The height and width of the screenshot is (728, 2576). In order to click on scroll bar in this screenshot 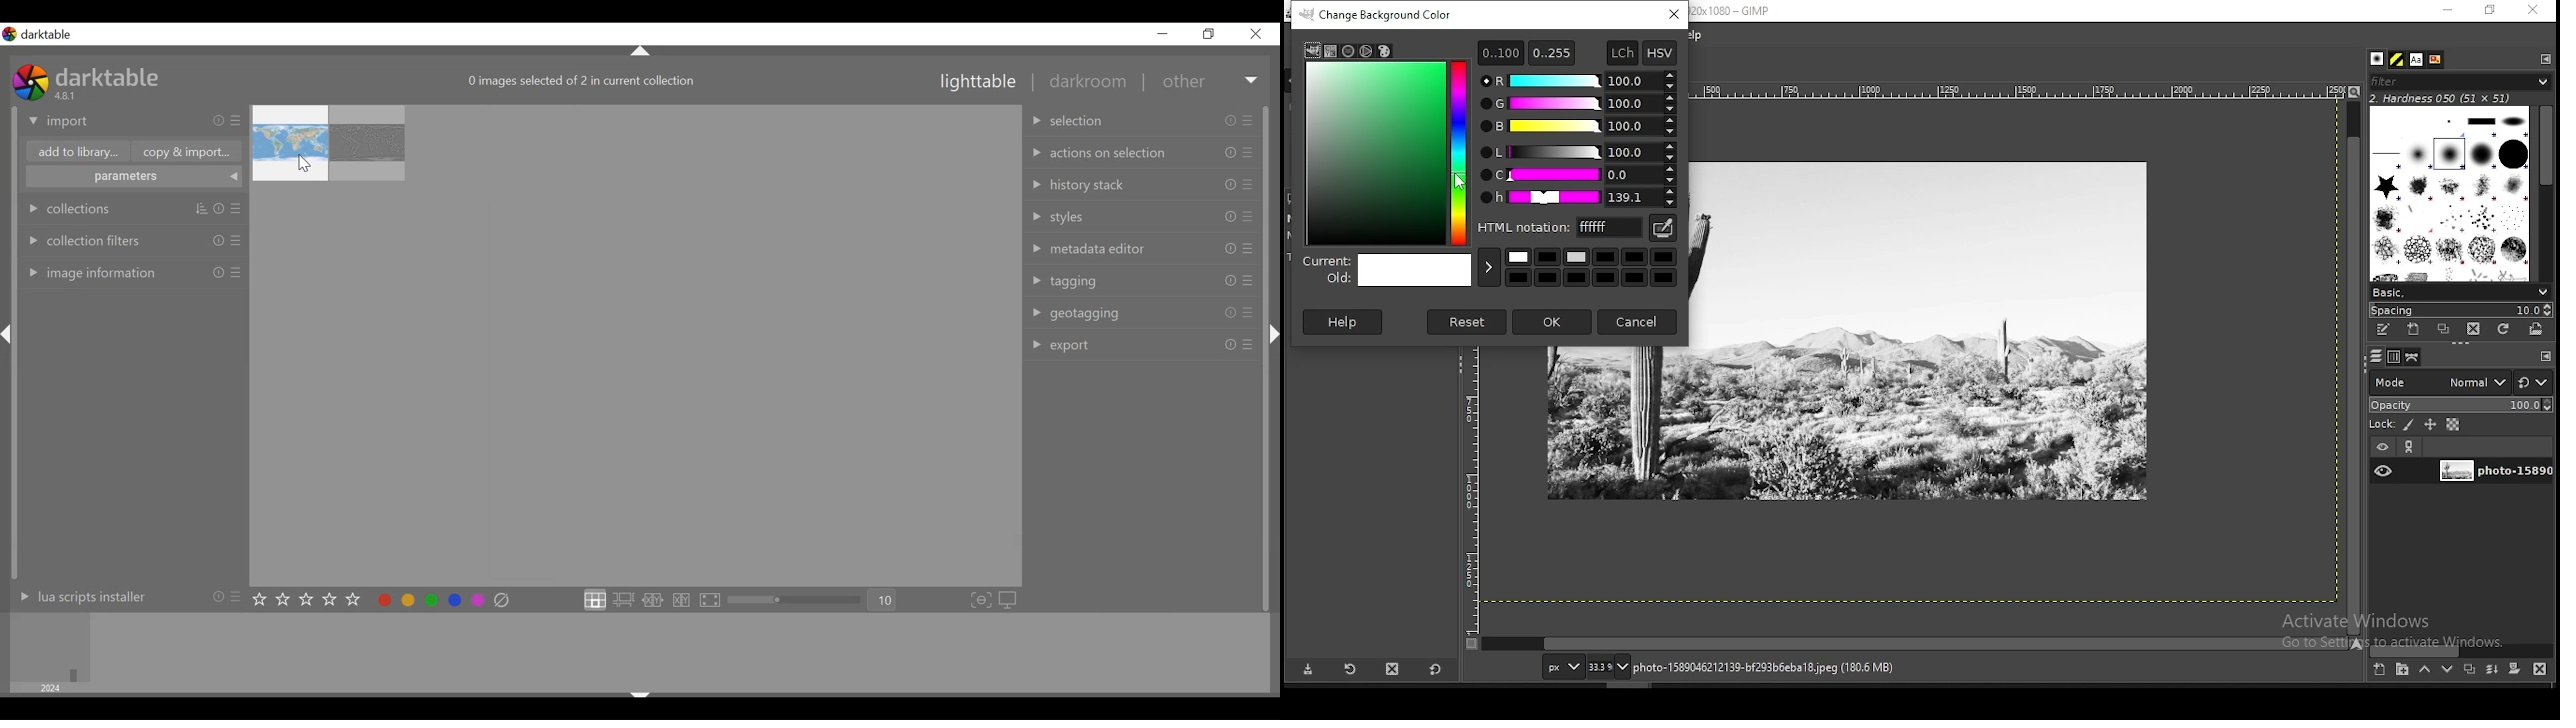, I will do `click(1916, 644)`.